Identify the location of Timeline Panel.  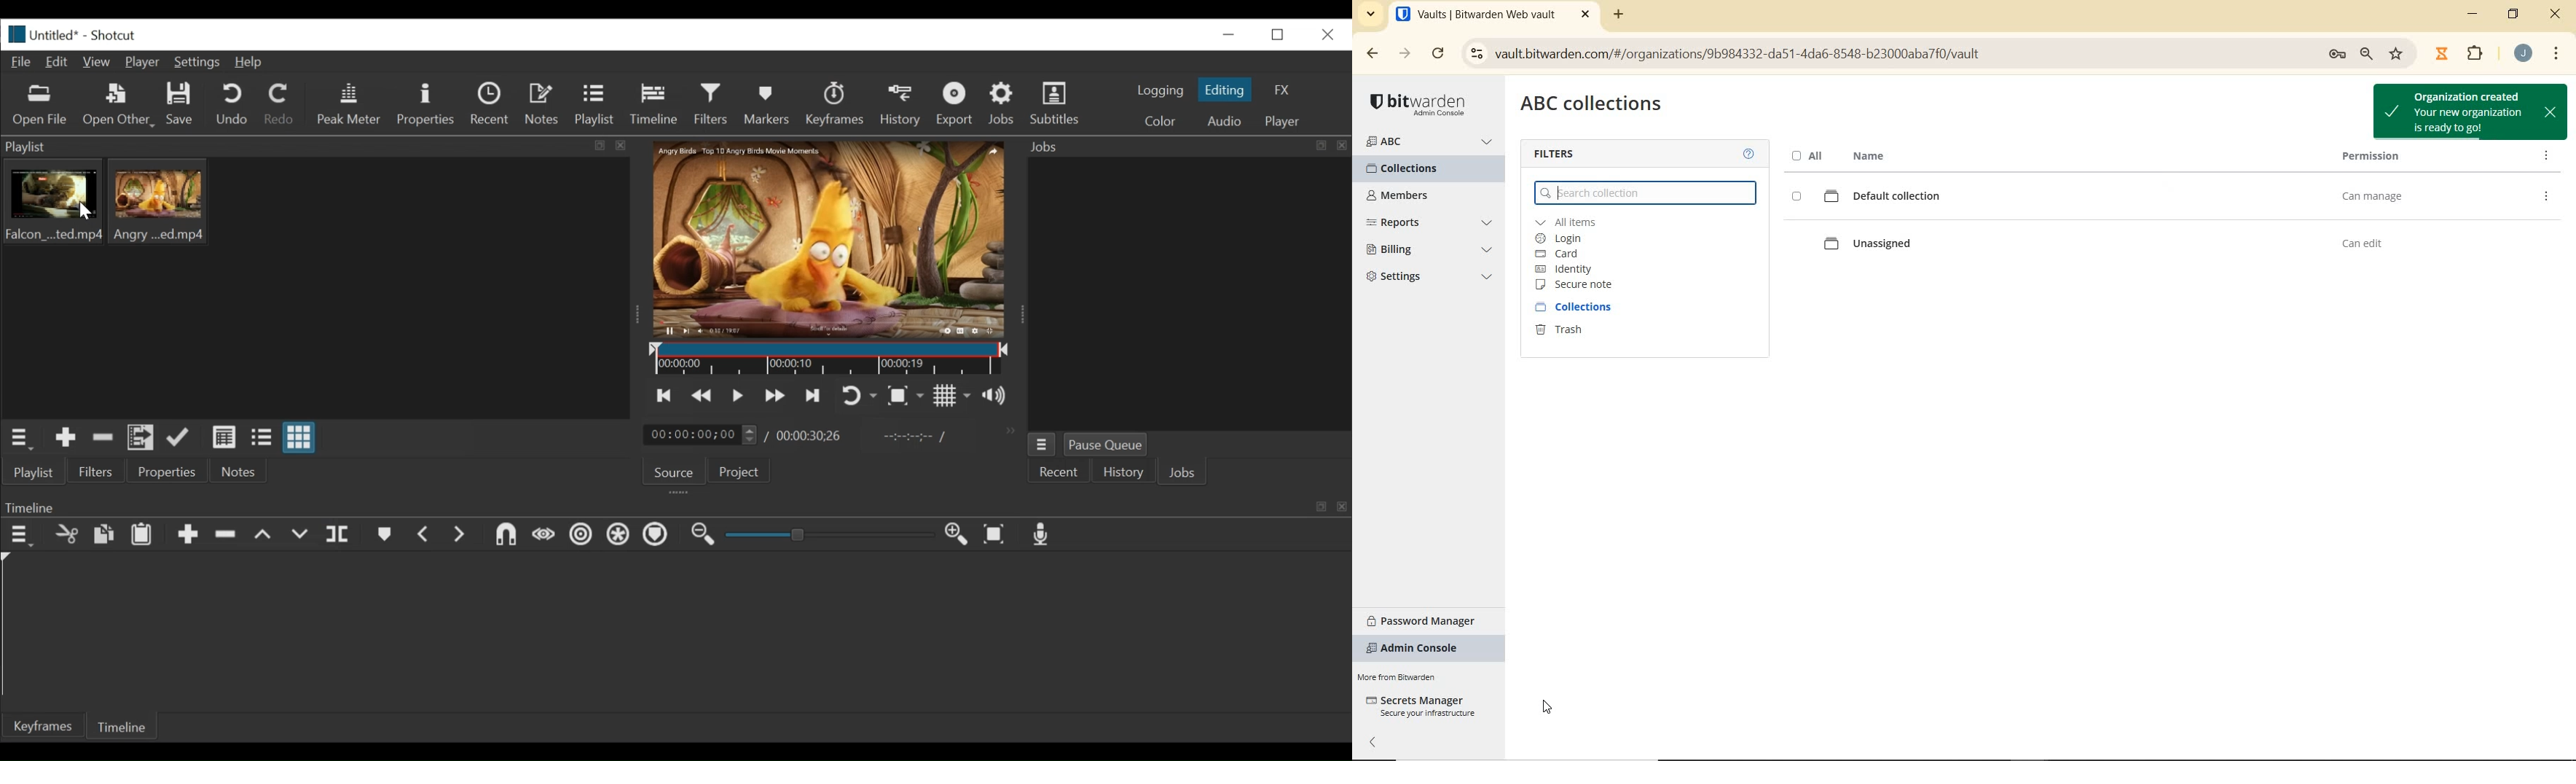
(674, 507).